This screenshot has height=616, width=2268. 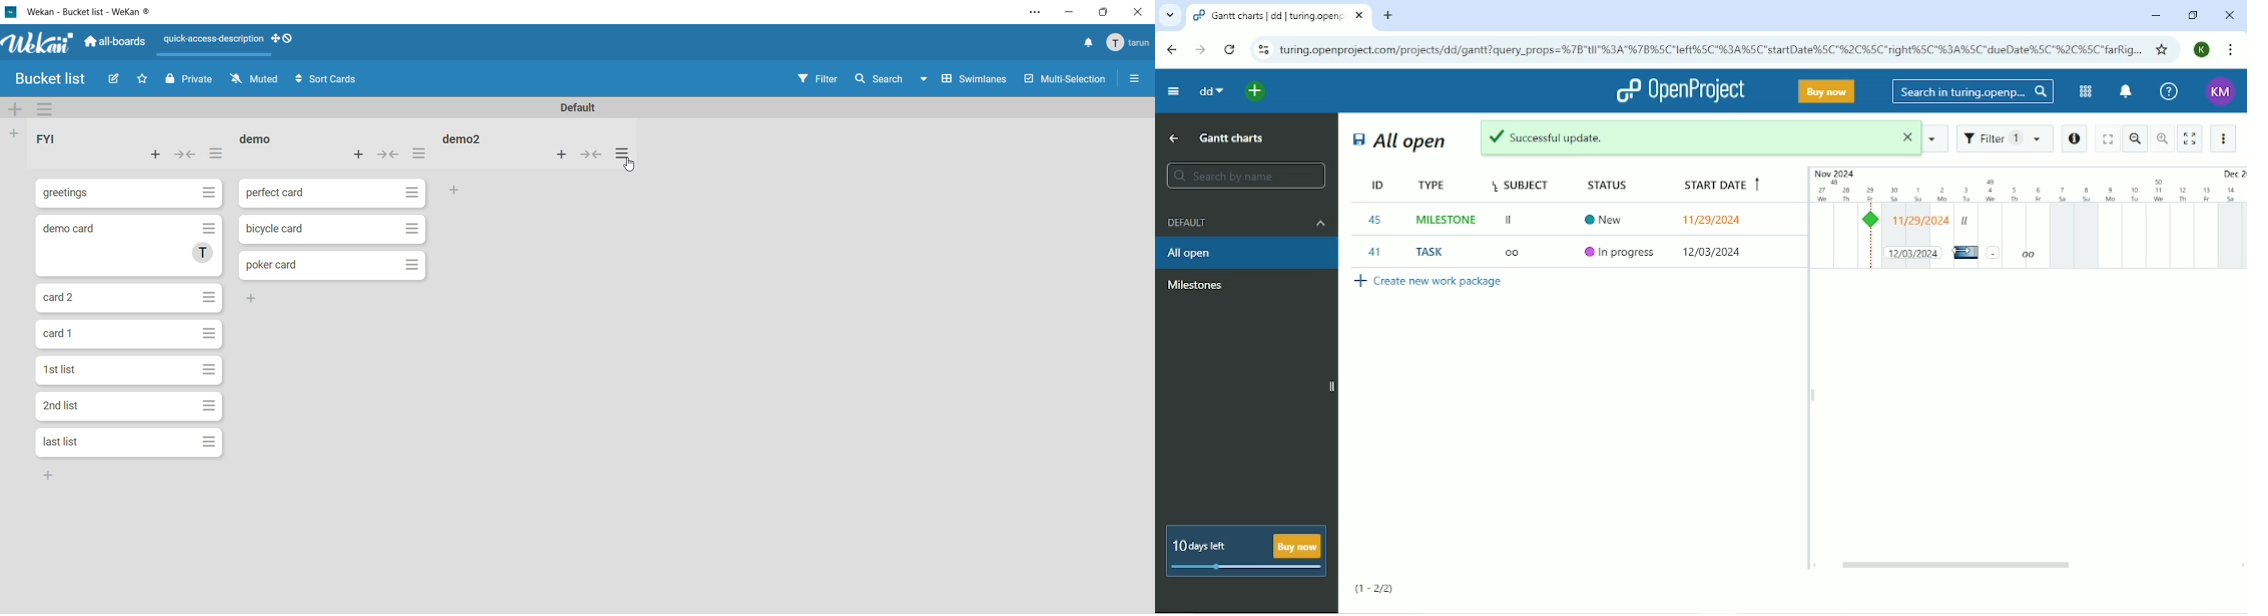 I want to click on list actions, so click(x=628, y=154).